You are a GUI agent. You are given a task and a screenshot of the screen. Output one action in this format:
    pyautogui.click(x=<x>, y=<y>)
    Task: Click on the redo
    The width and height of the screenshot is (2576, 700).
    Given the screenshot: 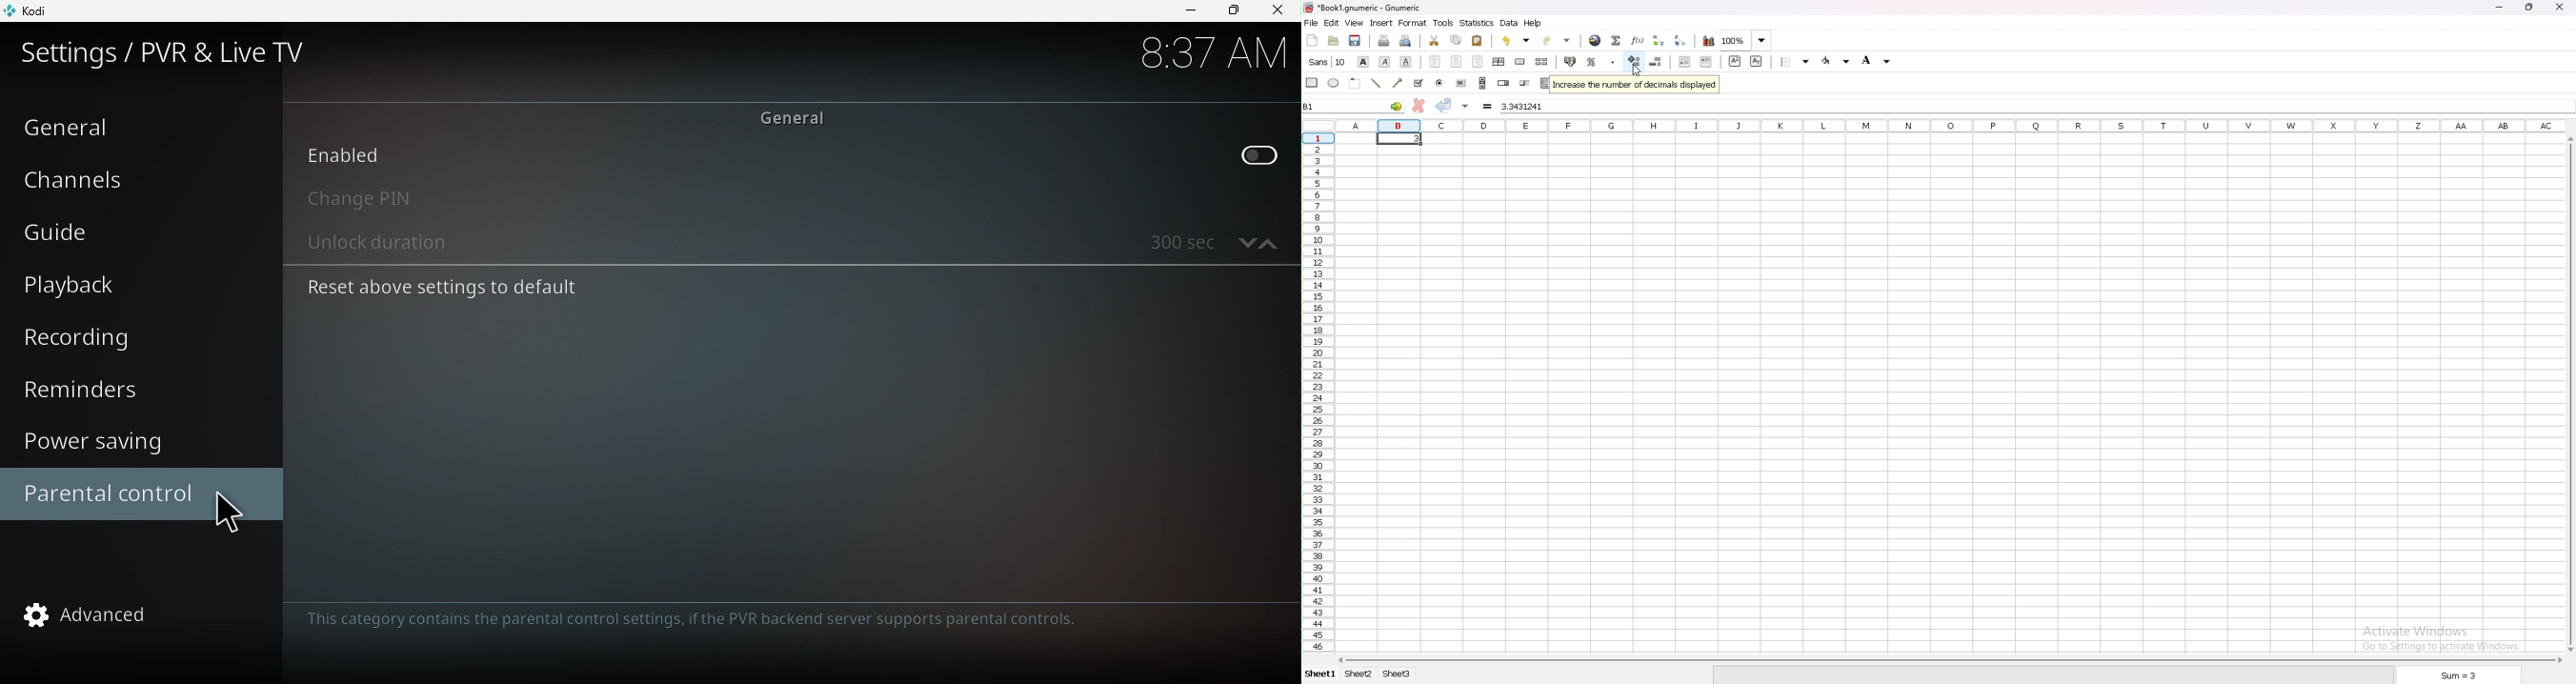 What is the action you would take?
    pyautogui.click(x=1557, y=41)
    